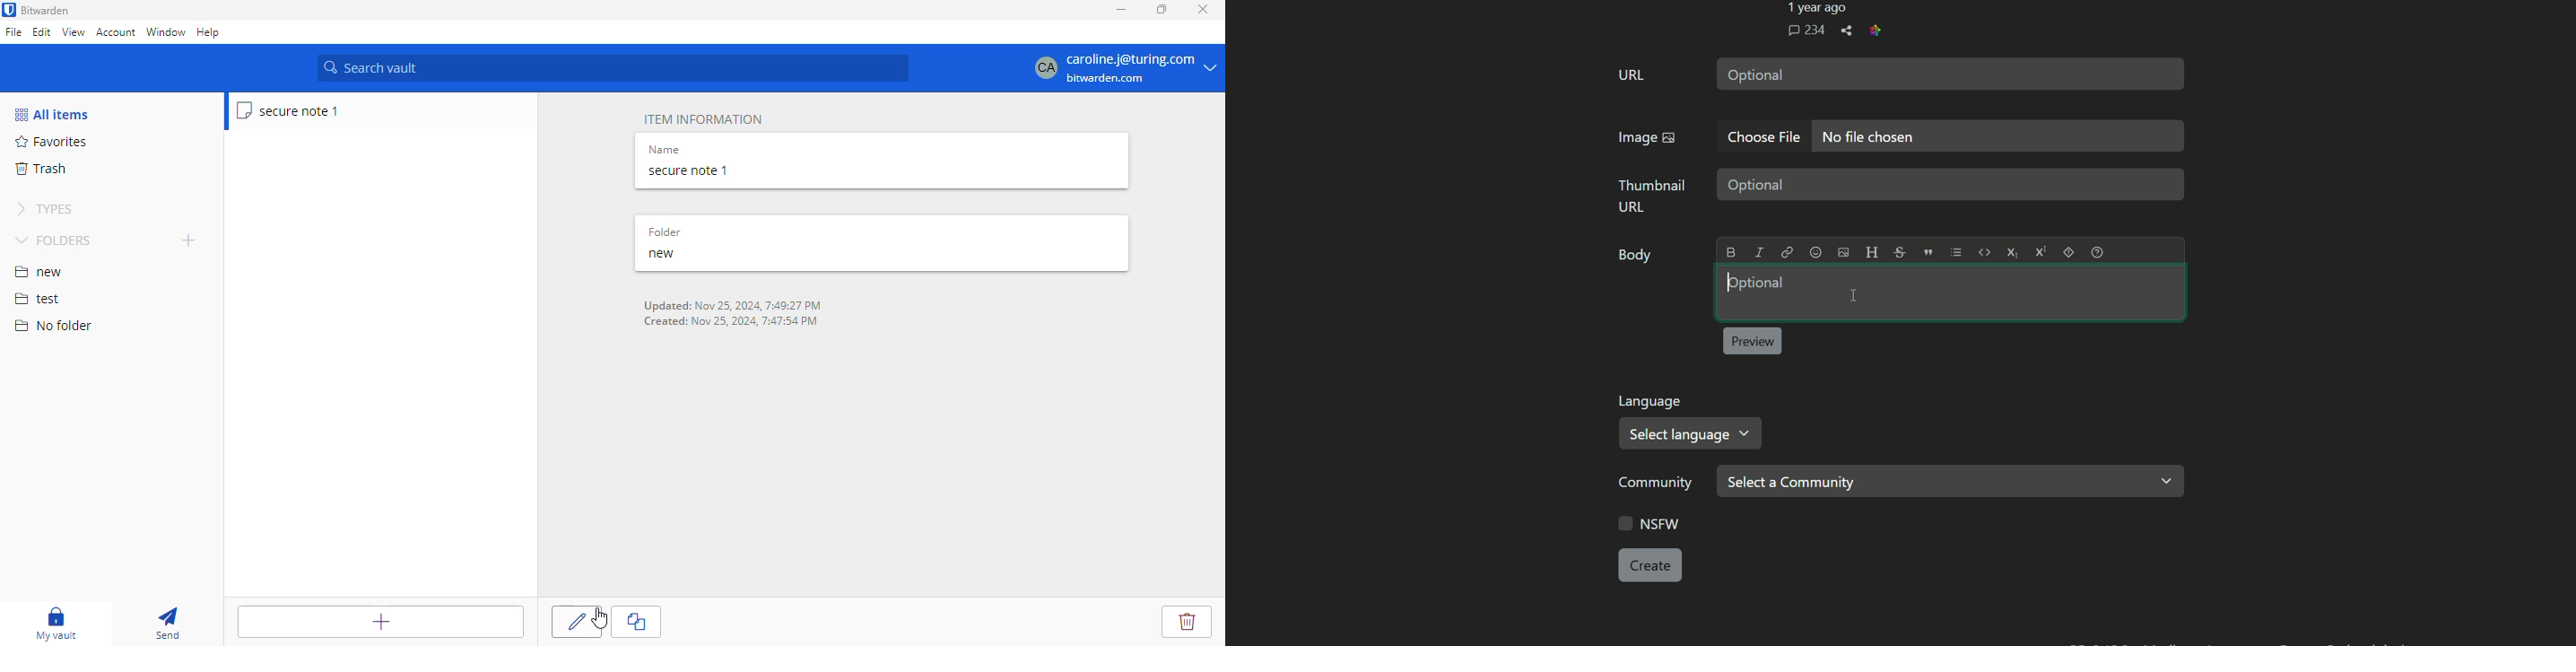 This screenshot has width=2576, height=672. What do you see at coordinates (13, 33) in the screenshot?
I see `file` at bounding box center [13, 33].